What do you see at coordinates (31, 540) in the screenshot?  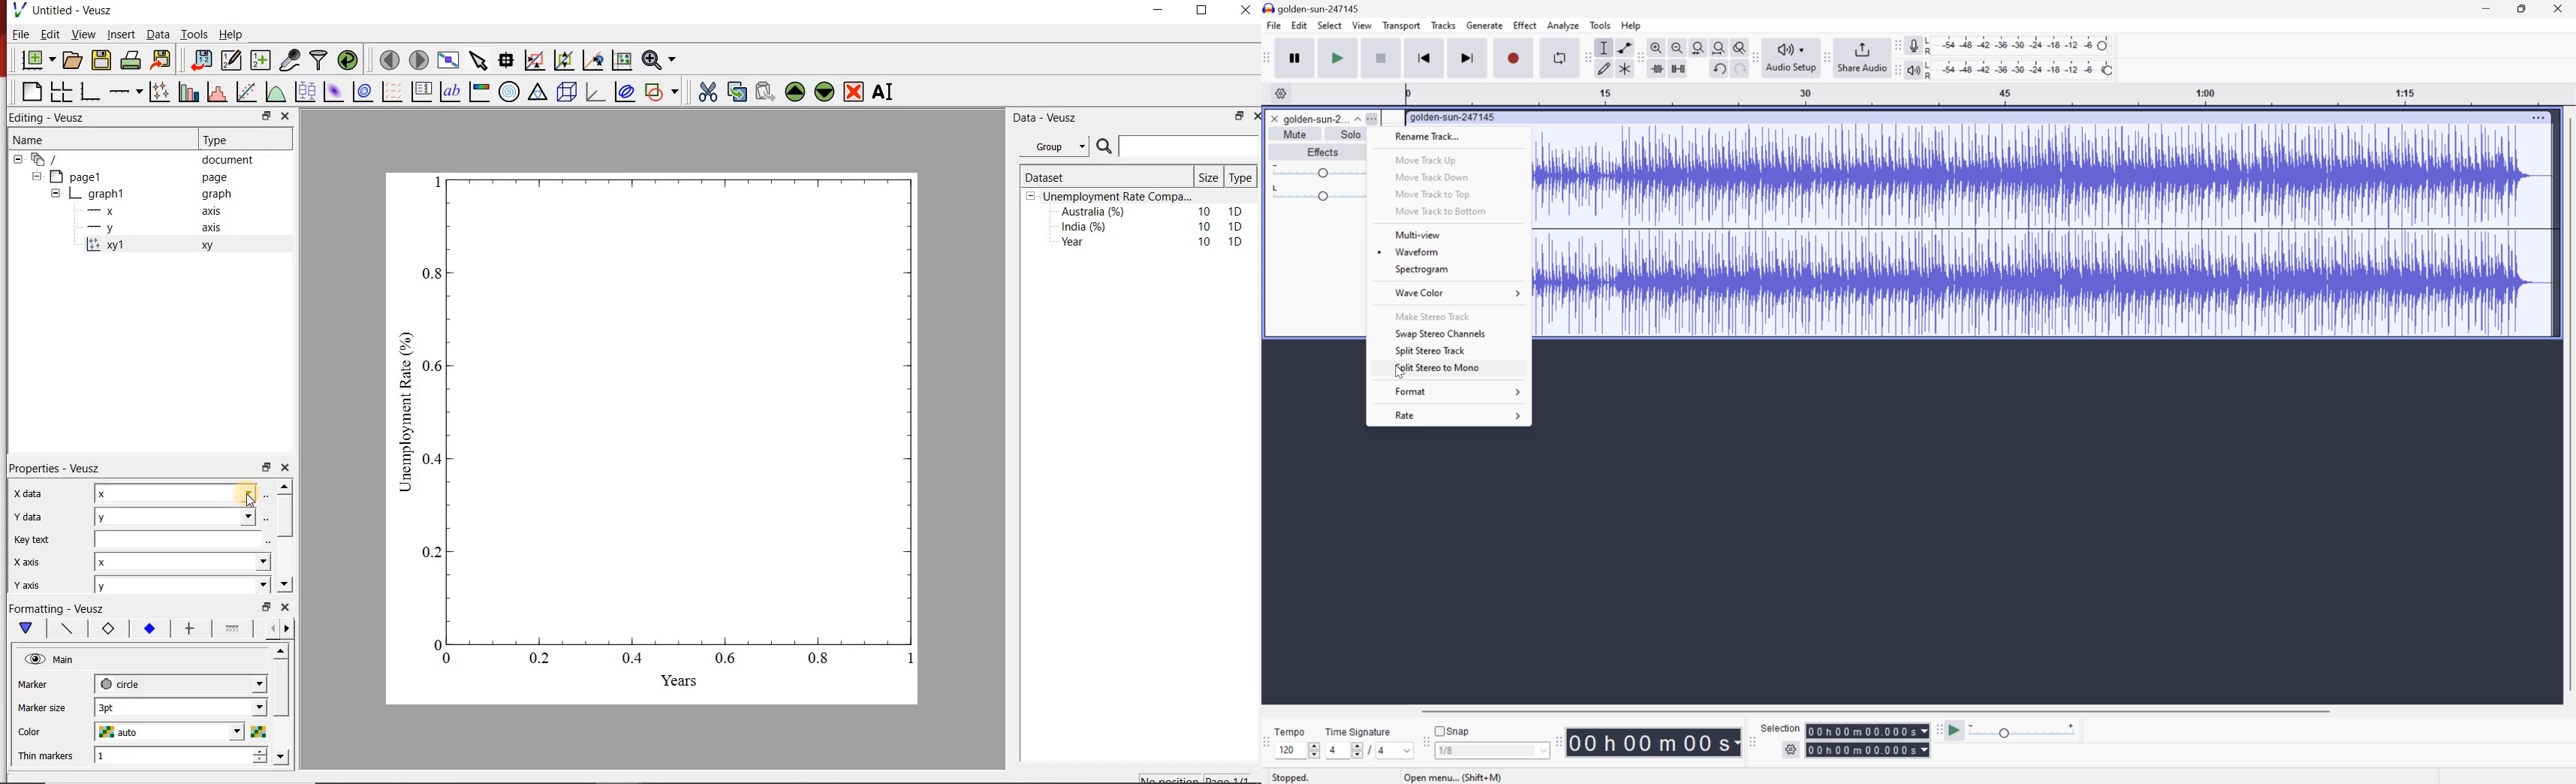 I see `key text` at bounding box center [31, 540].